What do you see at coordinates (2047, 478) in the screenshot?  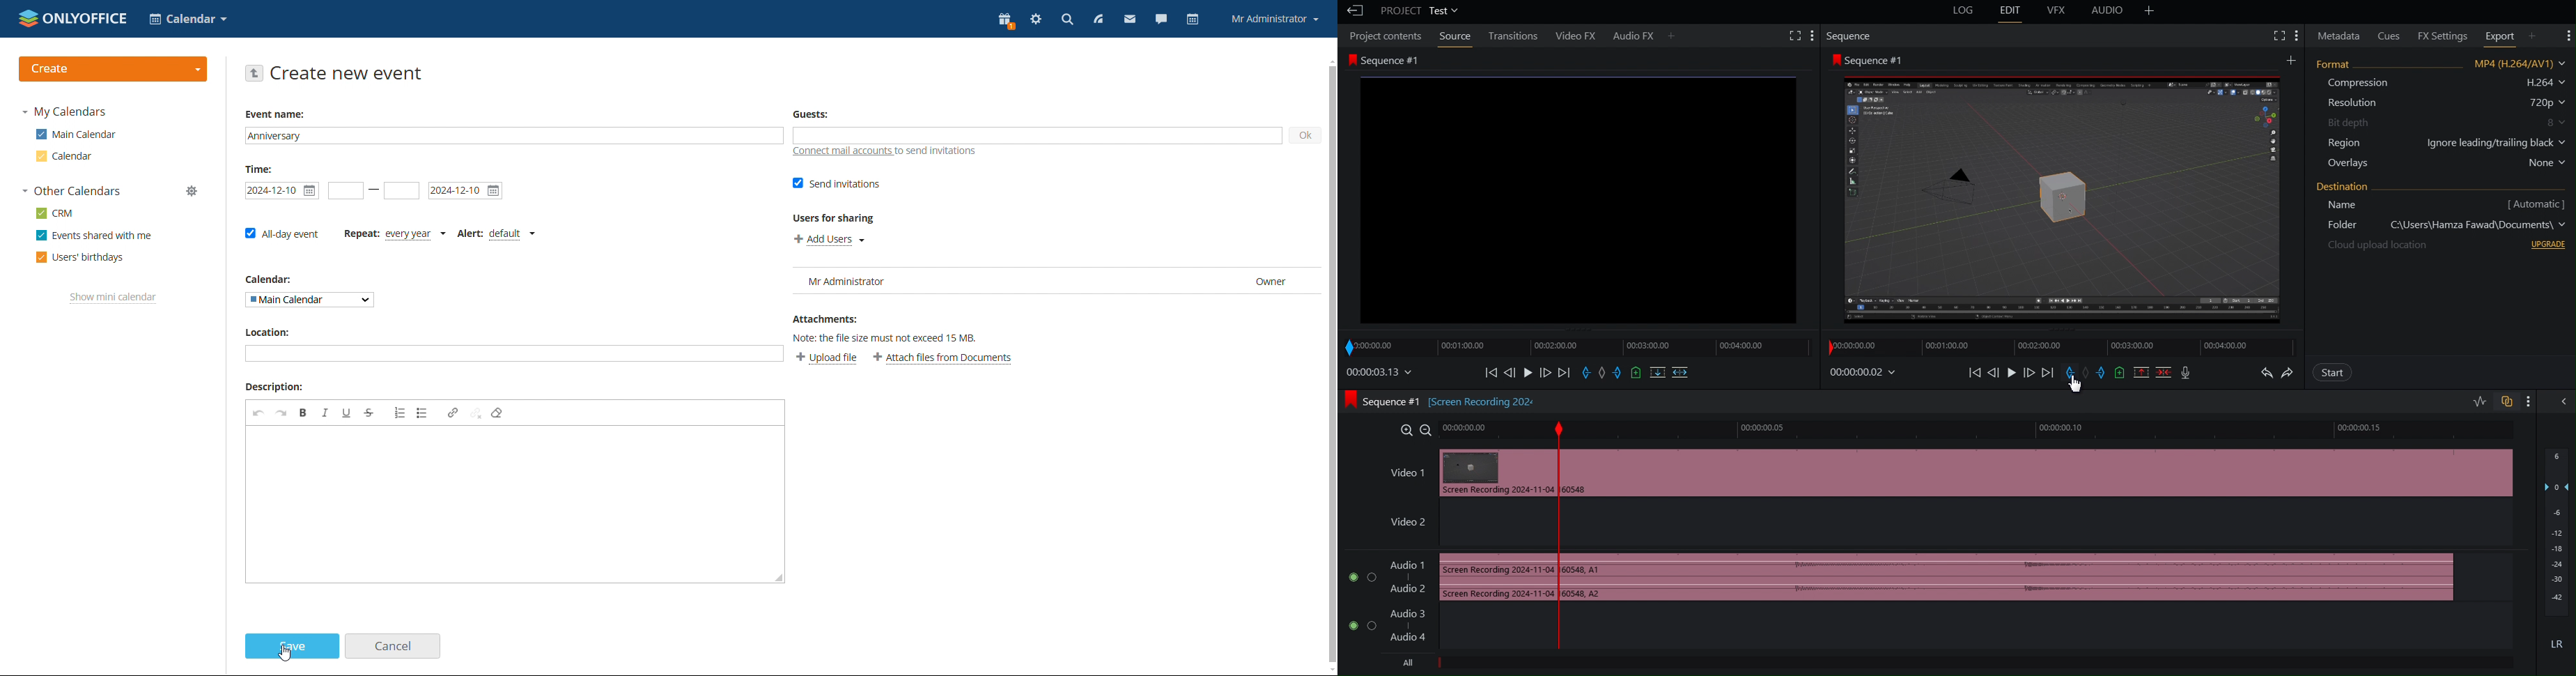 I see `Video Clip` at bounding box center [2047, 478].